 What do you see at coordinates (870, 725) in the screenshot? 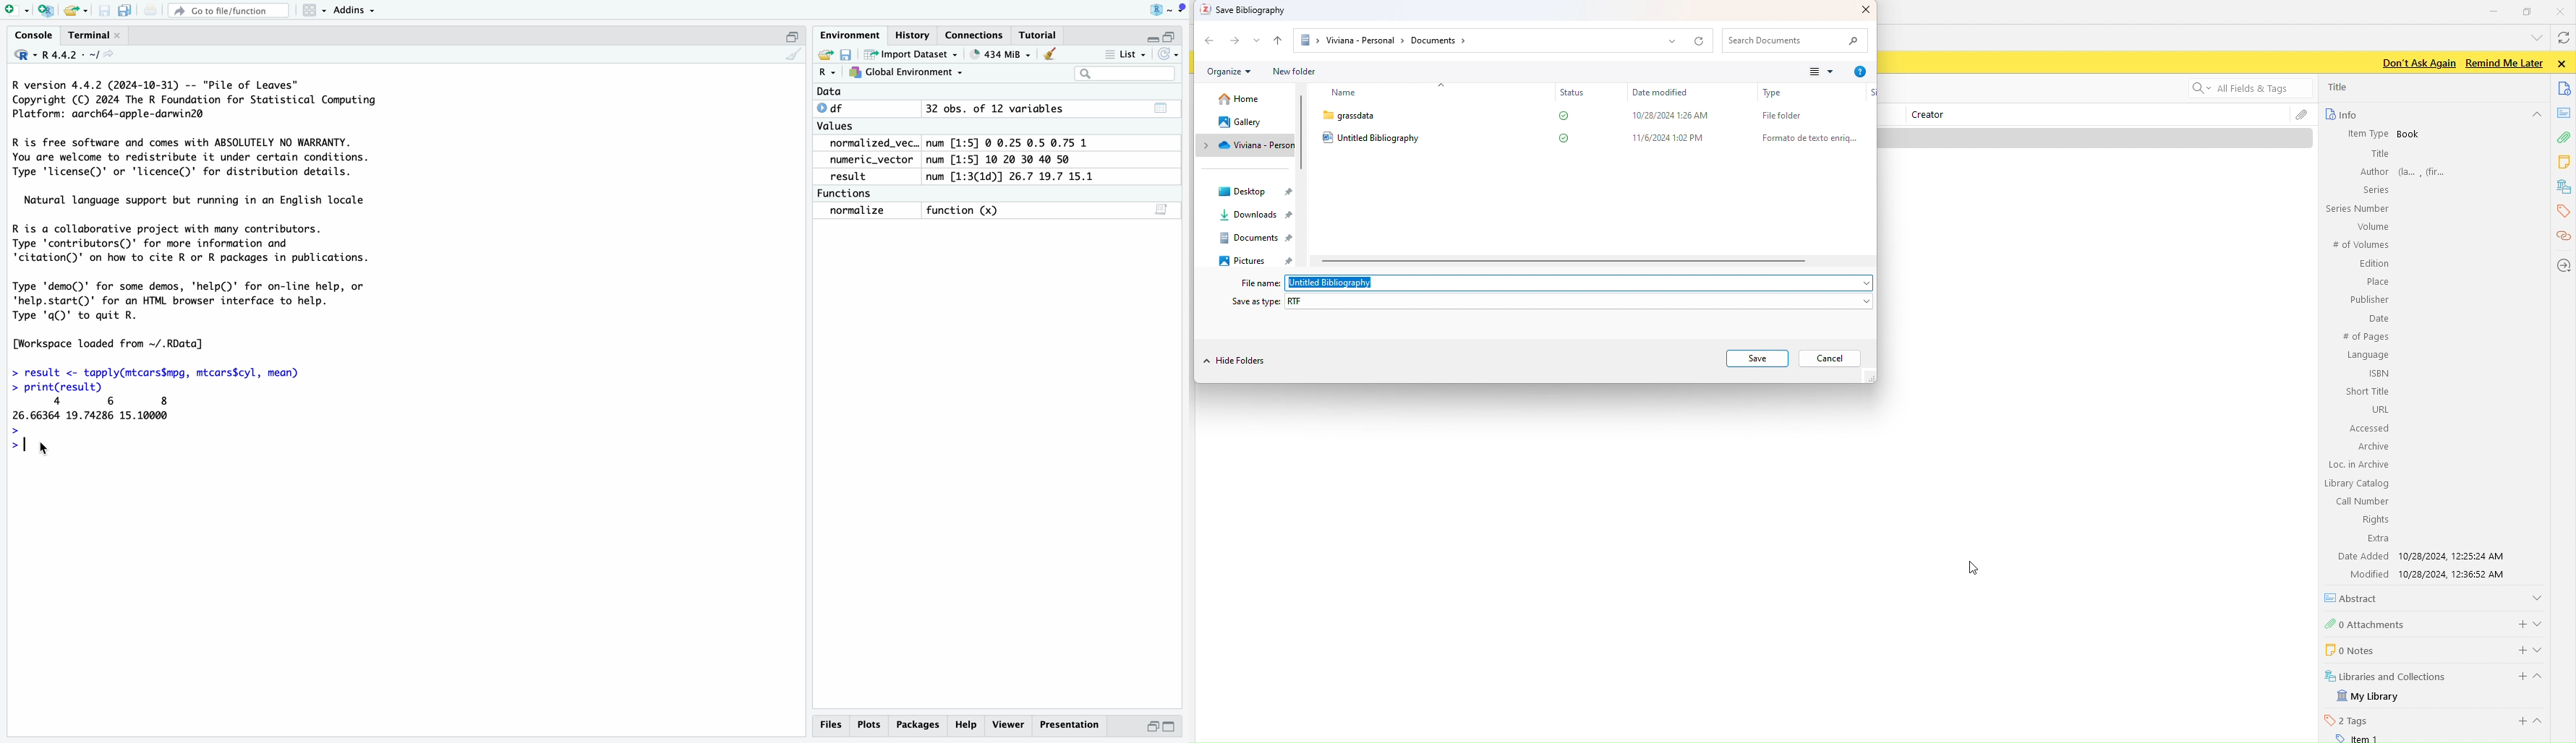
I see `Plots` at bounding box center [870, 725].